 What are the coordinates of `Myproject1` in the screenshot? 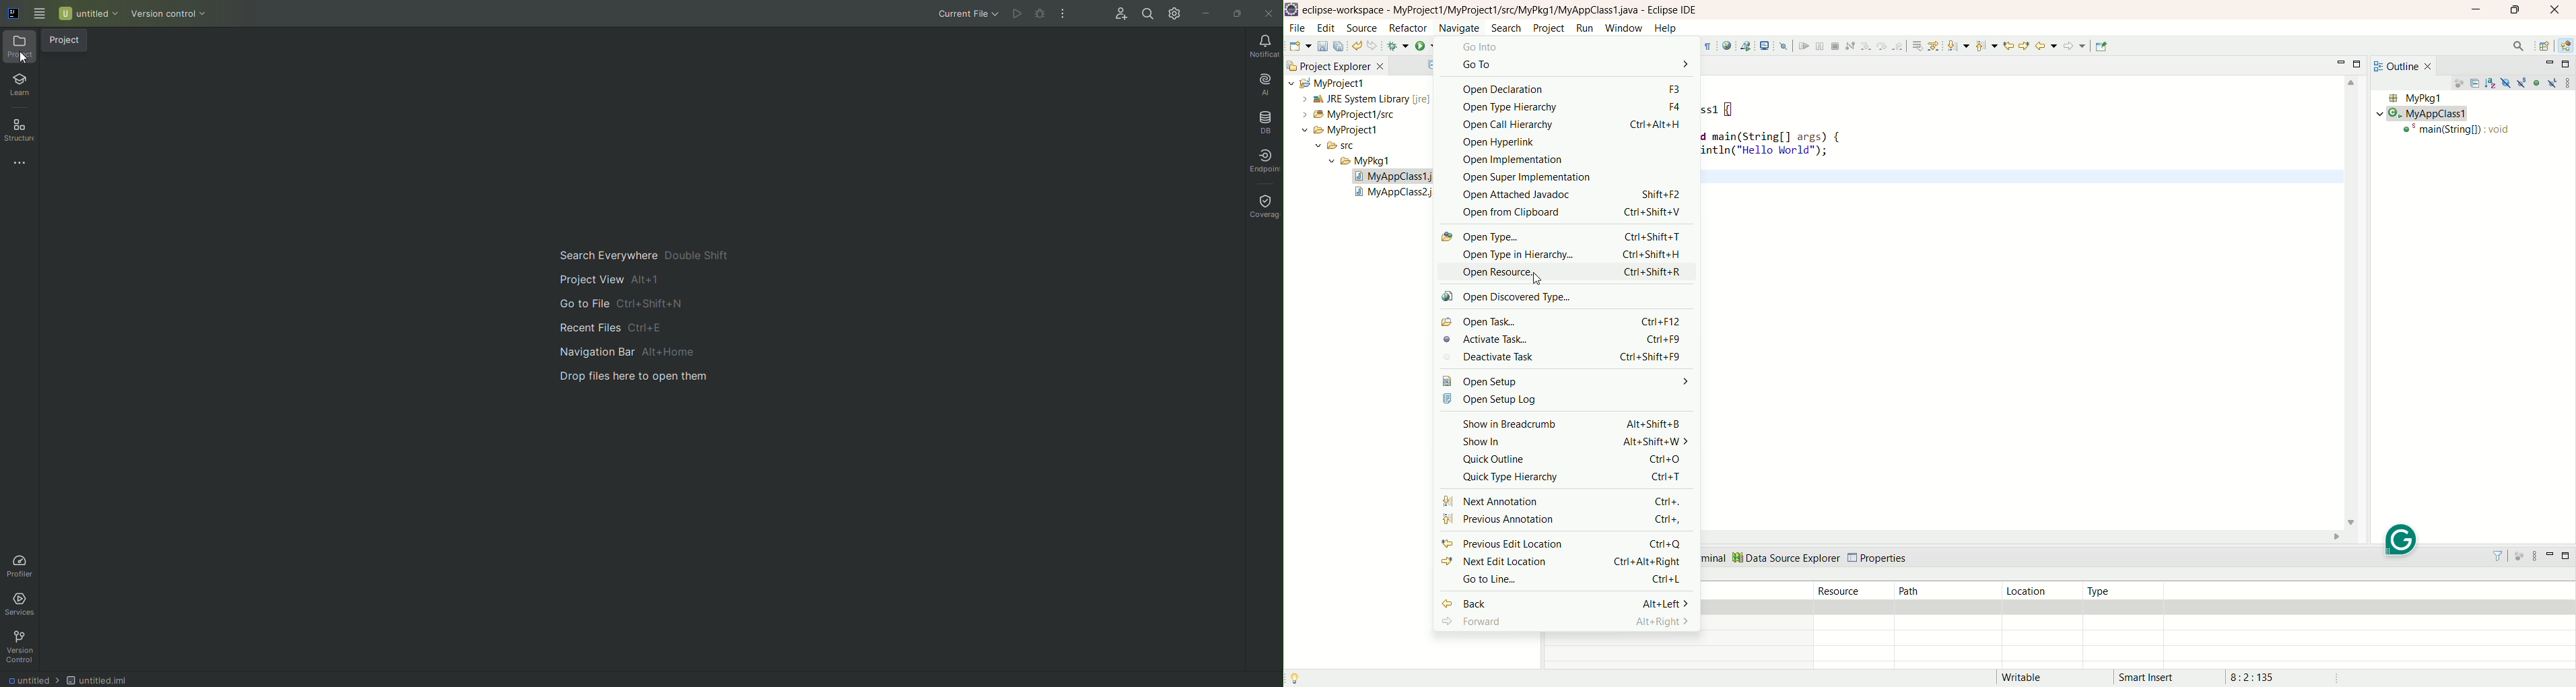 It's located at (1332, 130).